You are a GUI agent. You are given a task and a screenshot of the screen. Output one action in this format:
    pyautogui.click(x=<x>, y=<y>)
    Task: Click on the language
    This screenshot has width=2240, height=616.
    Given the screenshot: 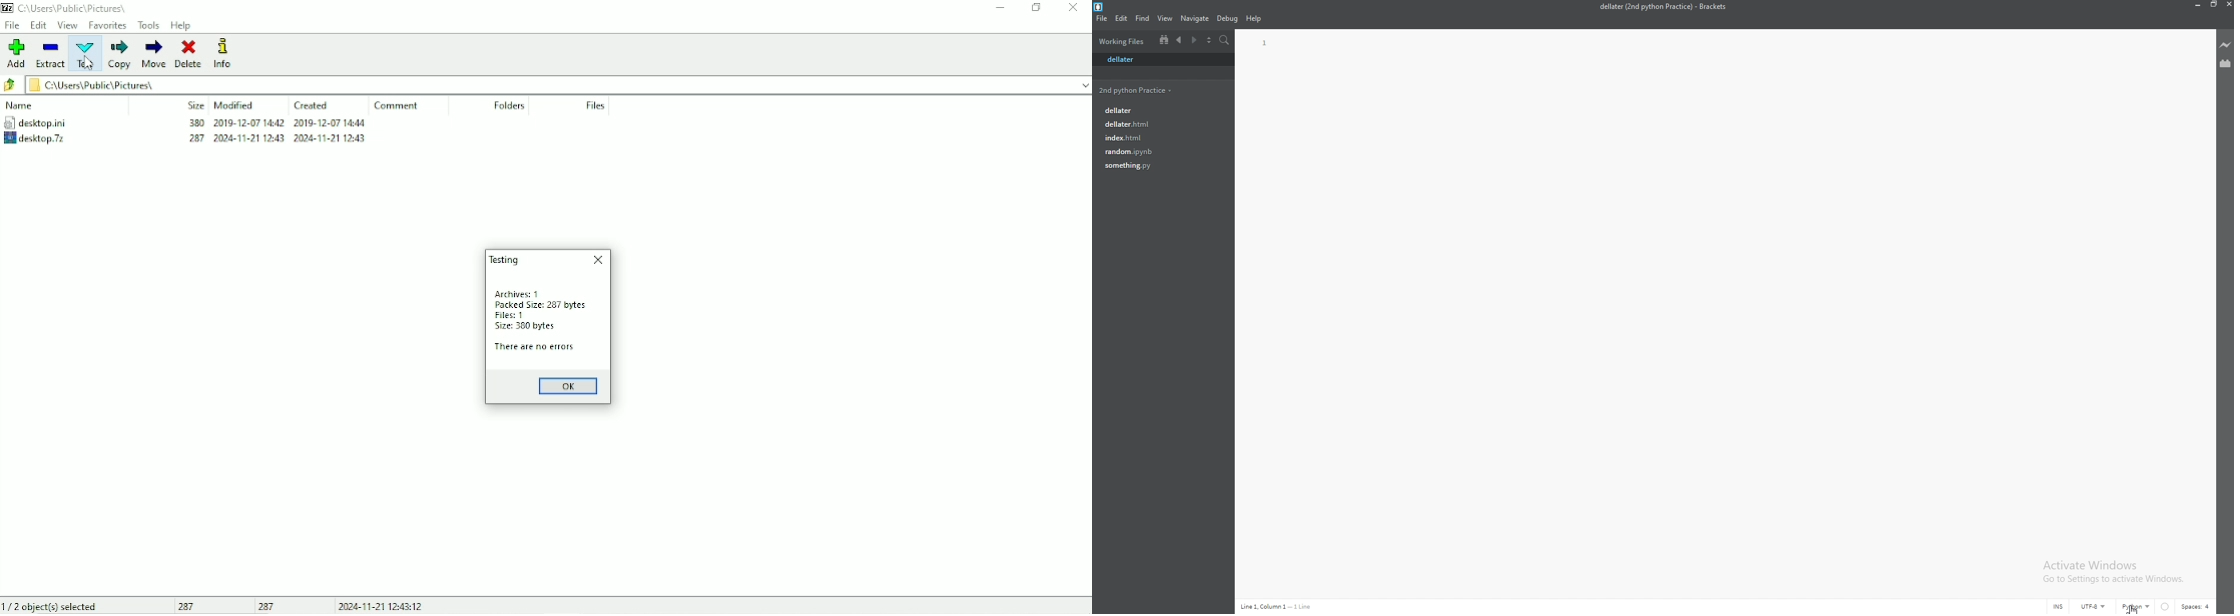 What is the action you would take?
    pyautogui.click(x=2136, y=608)
    